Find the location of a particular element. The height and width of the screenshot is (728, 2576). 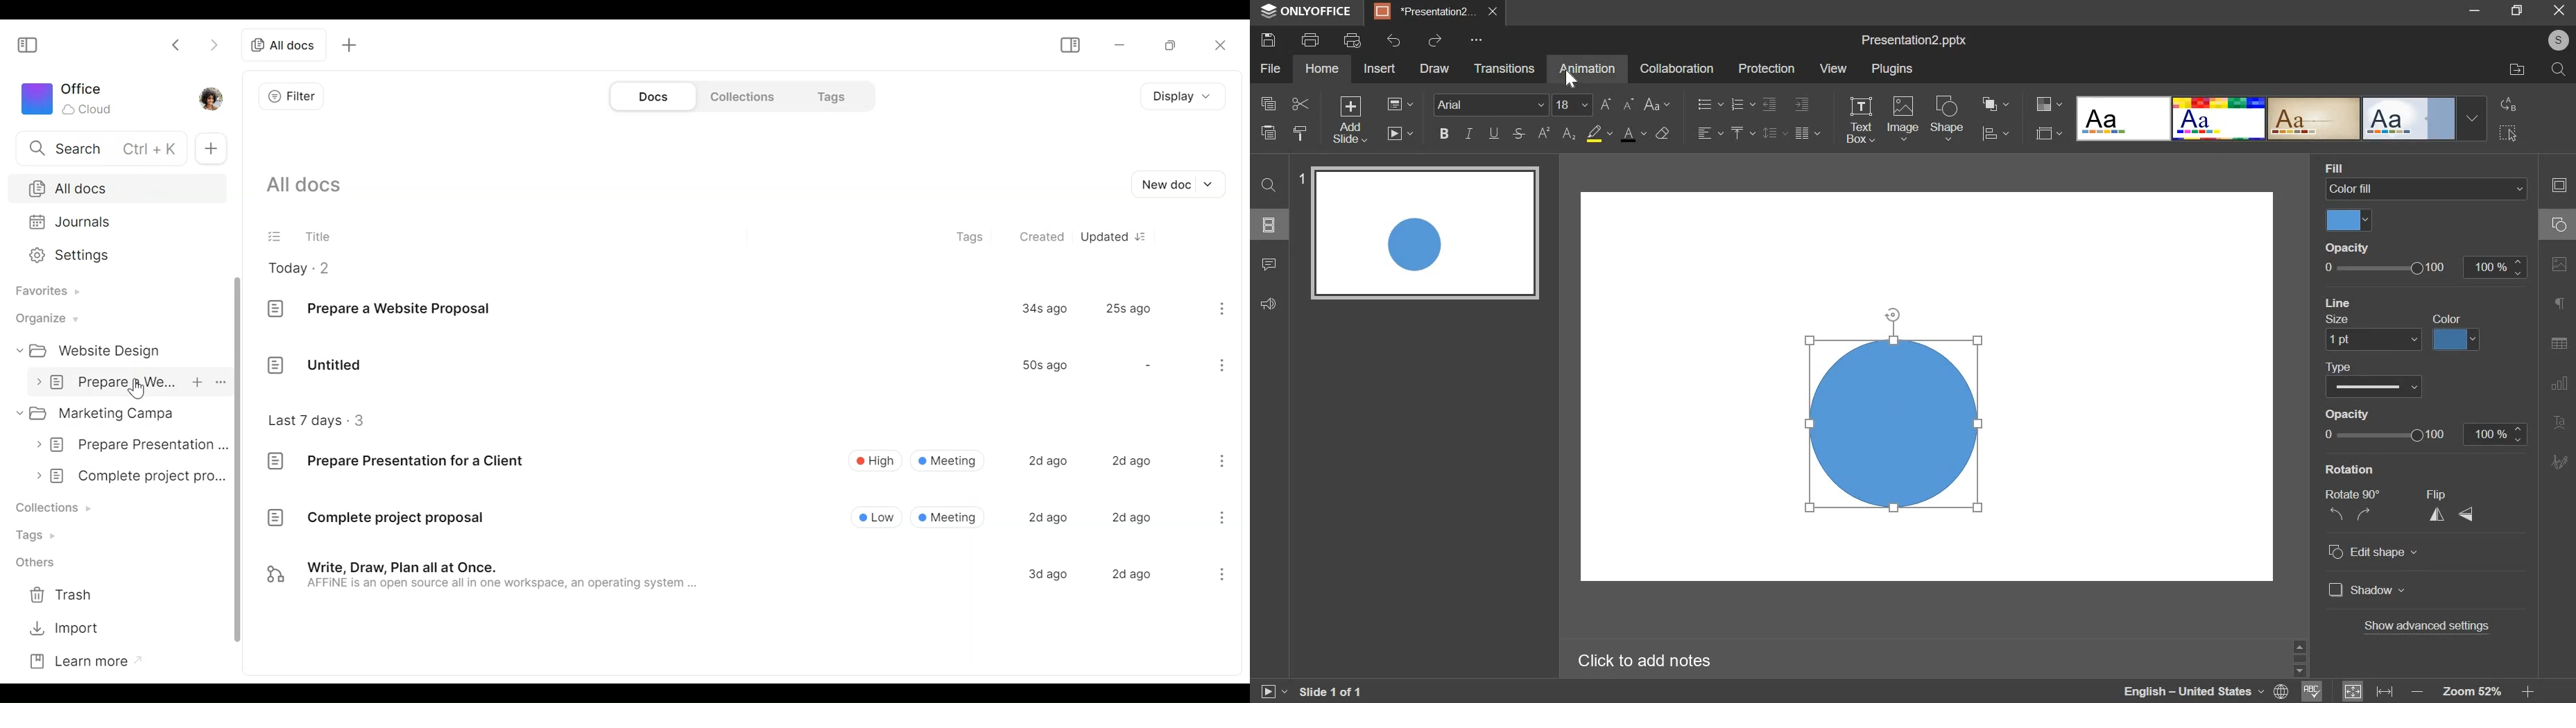

 is located at coordinates (2303, 667).